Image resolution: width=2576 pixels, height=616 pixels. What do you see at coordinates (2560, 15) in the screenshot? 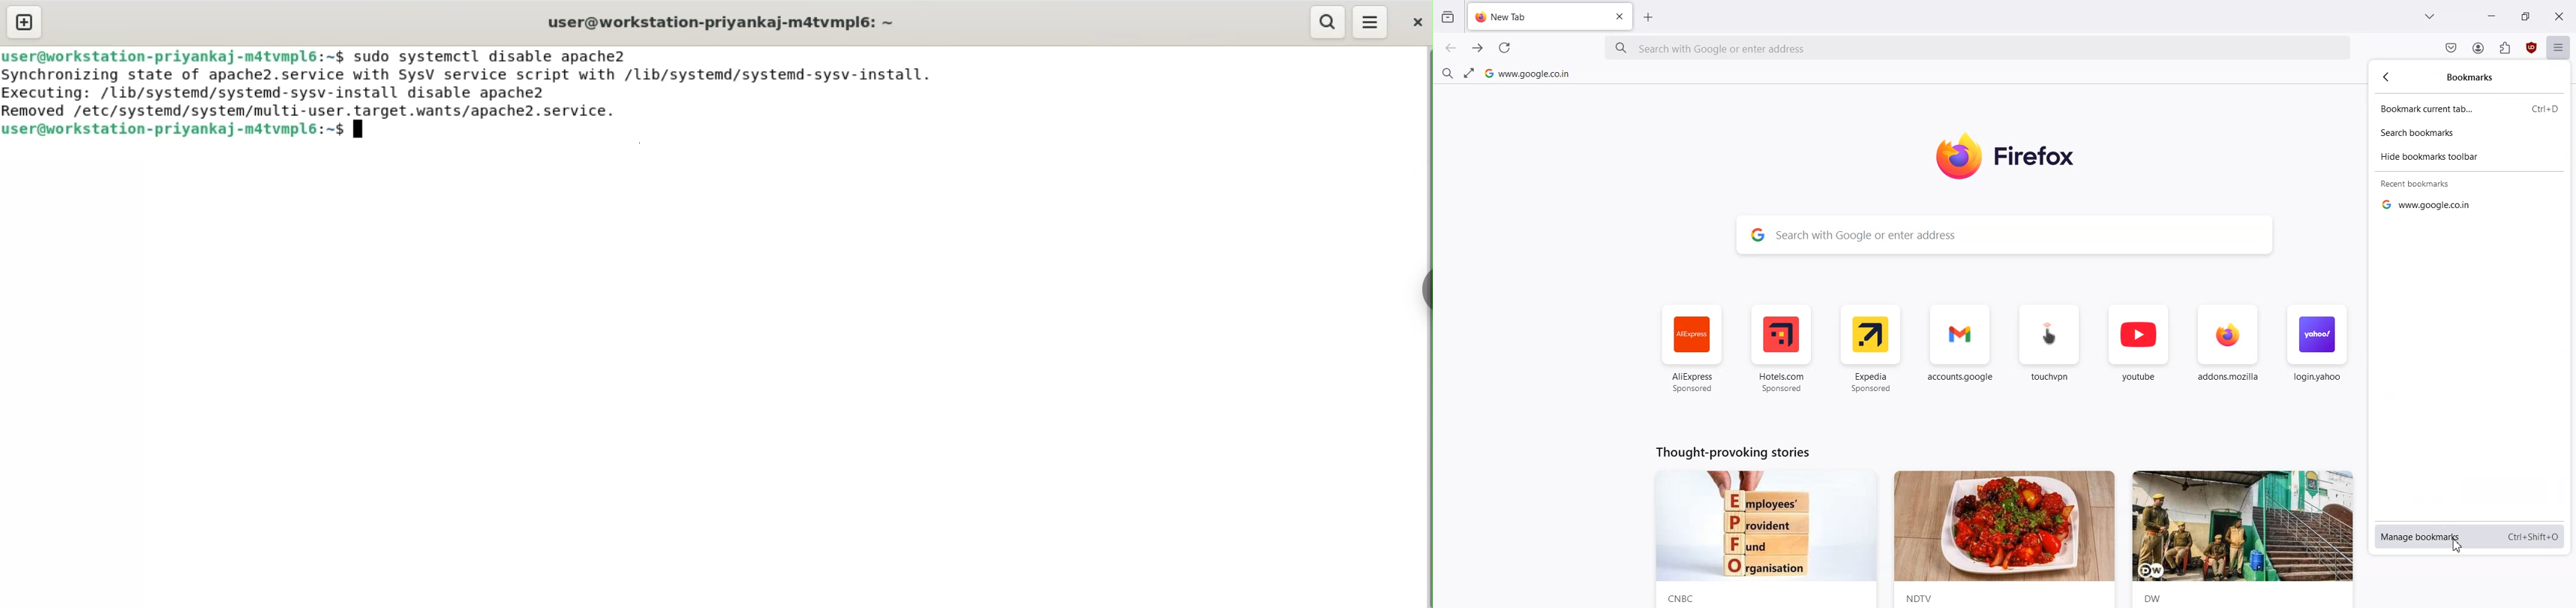
I see `Close` at bounding box center [2560, 15].